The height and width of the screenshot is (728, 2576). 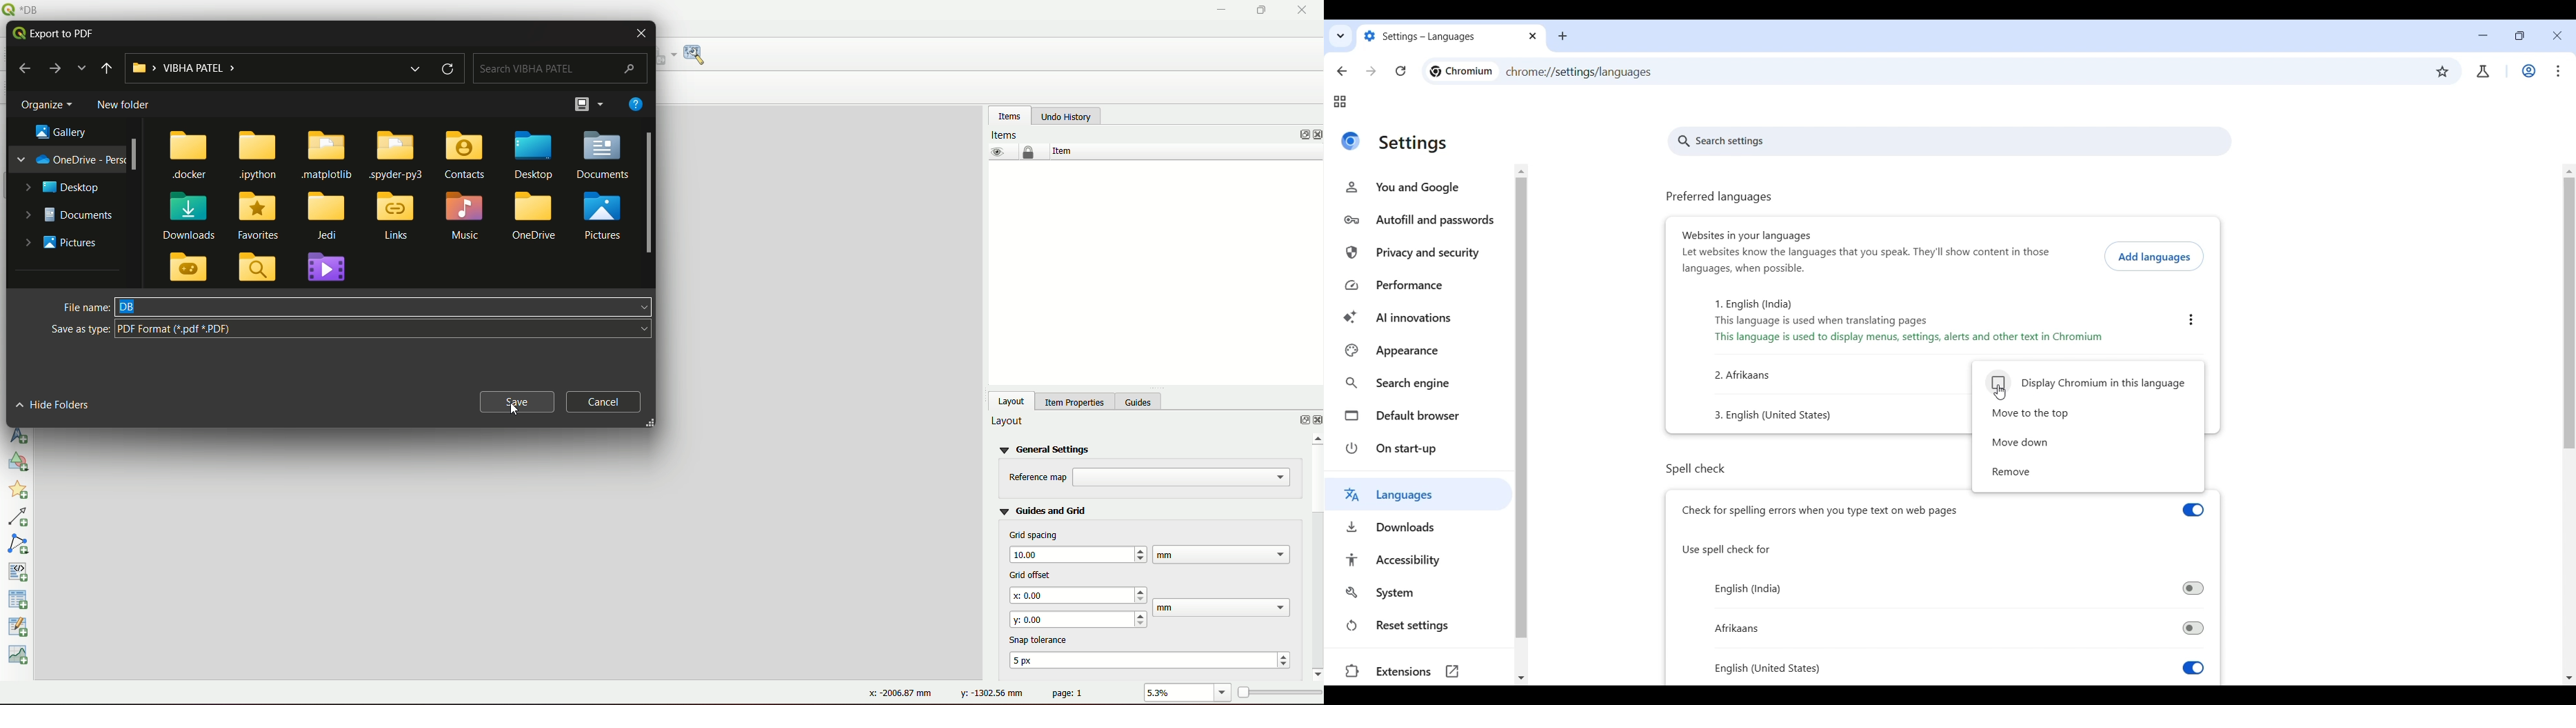 What do you see at coordinates (2569, 678) in the screenshot?
I see `Quick slide to bottom` at bounding box center [2569, 678].